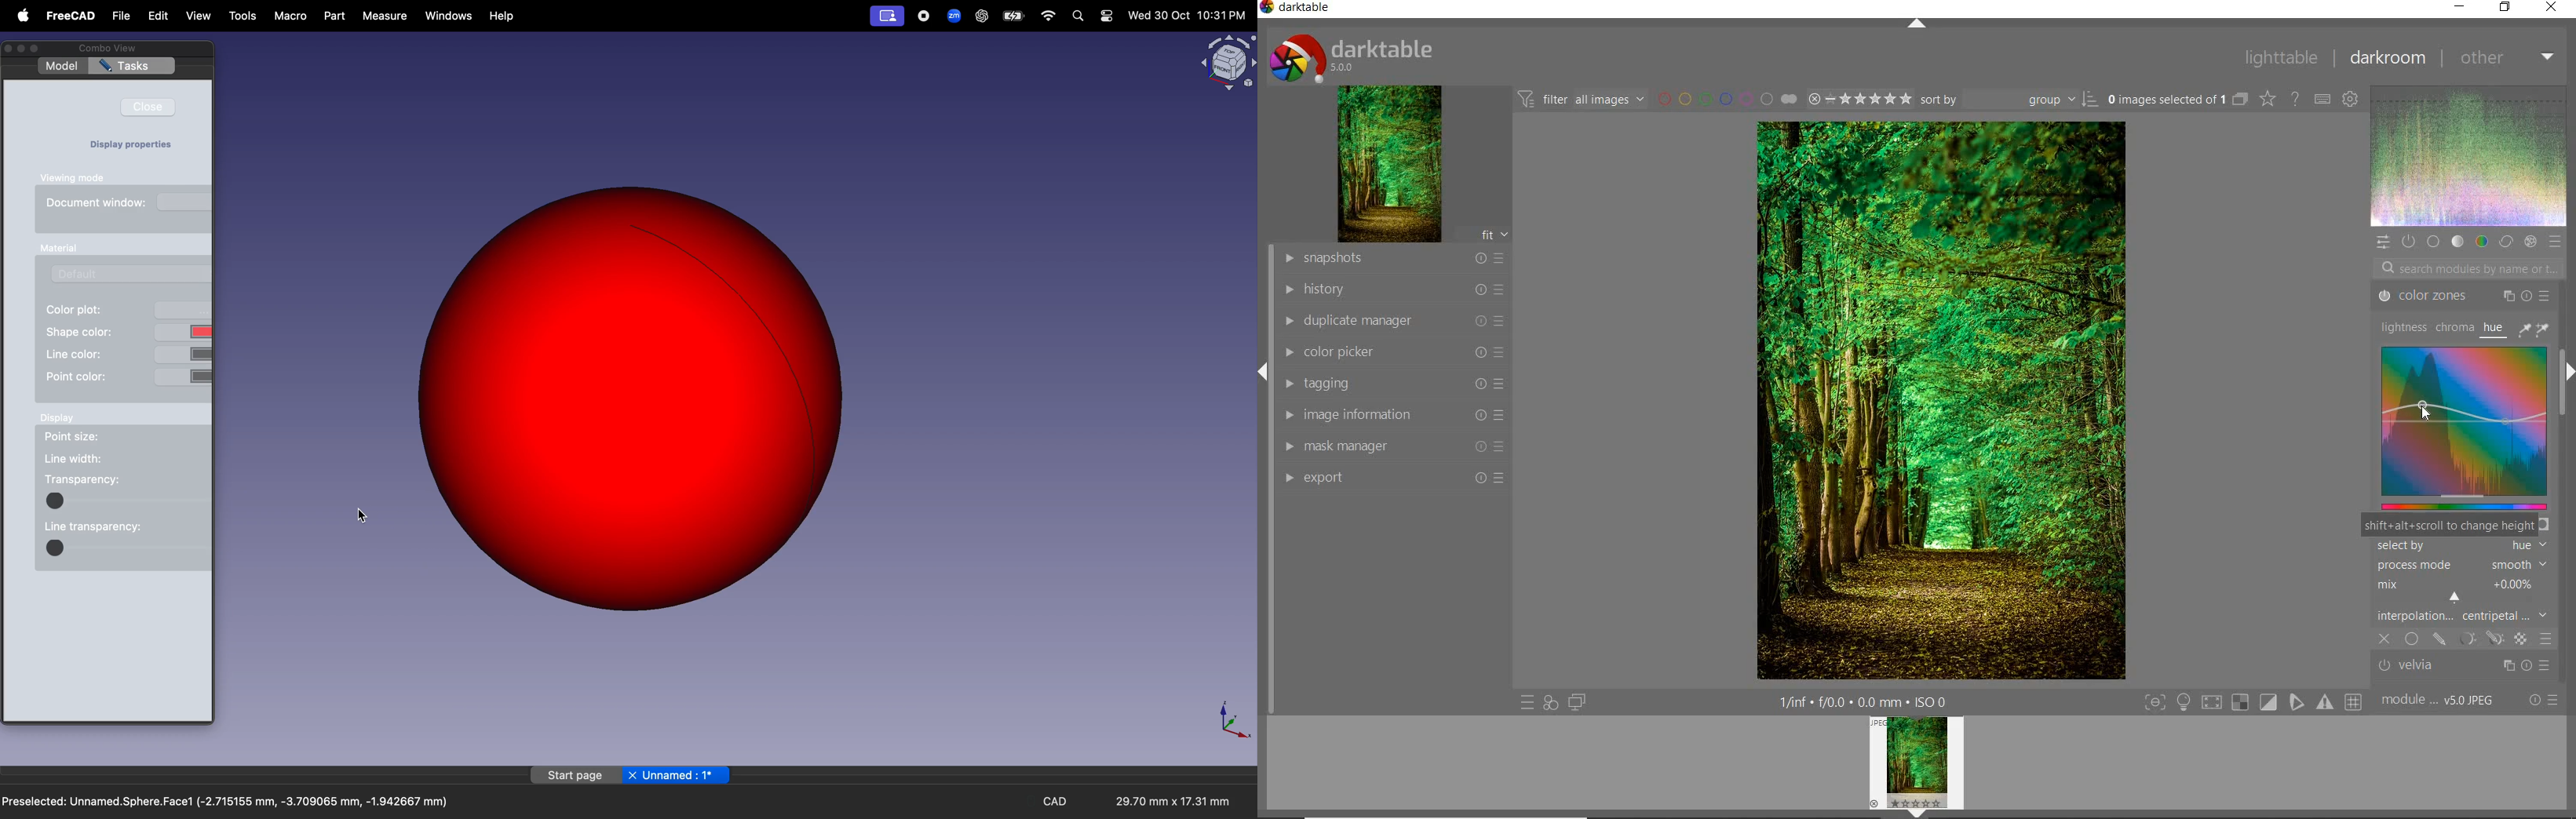 This screenshot has height=840, width=2576. Describe the element at coordinates (1942, 399) in the screenshot. I see `SELECTED IMAGE` at that location.